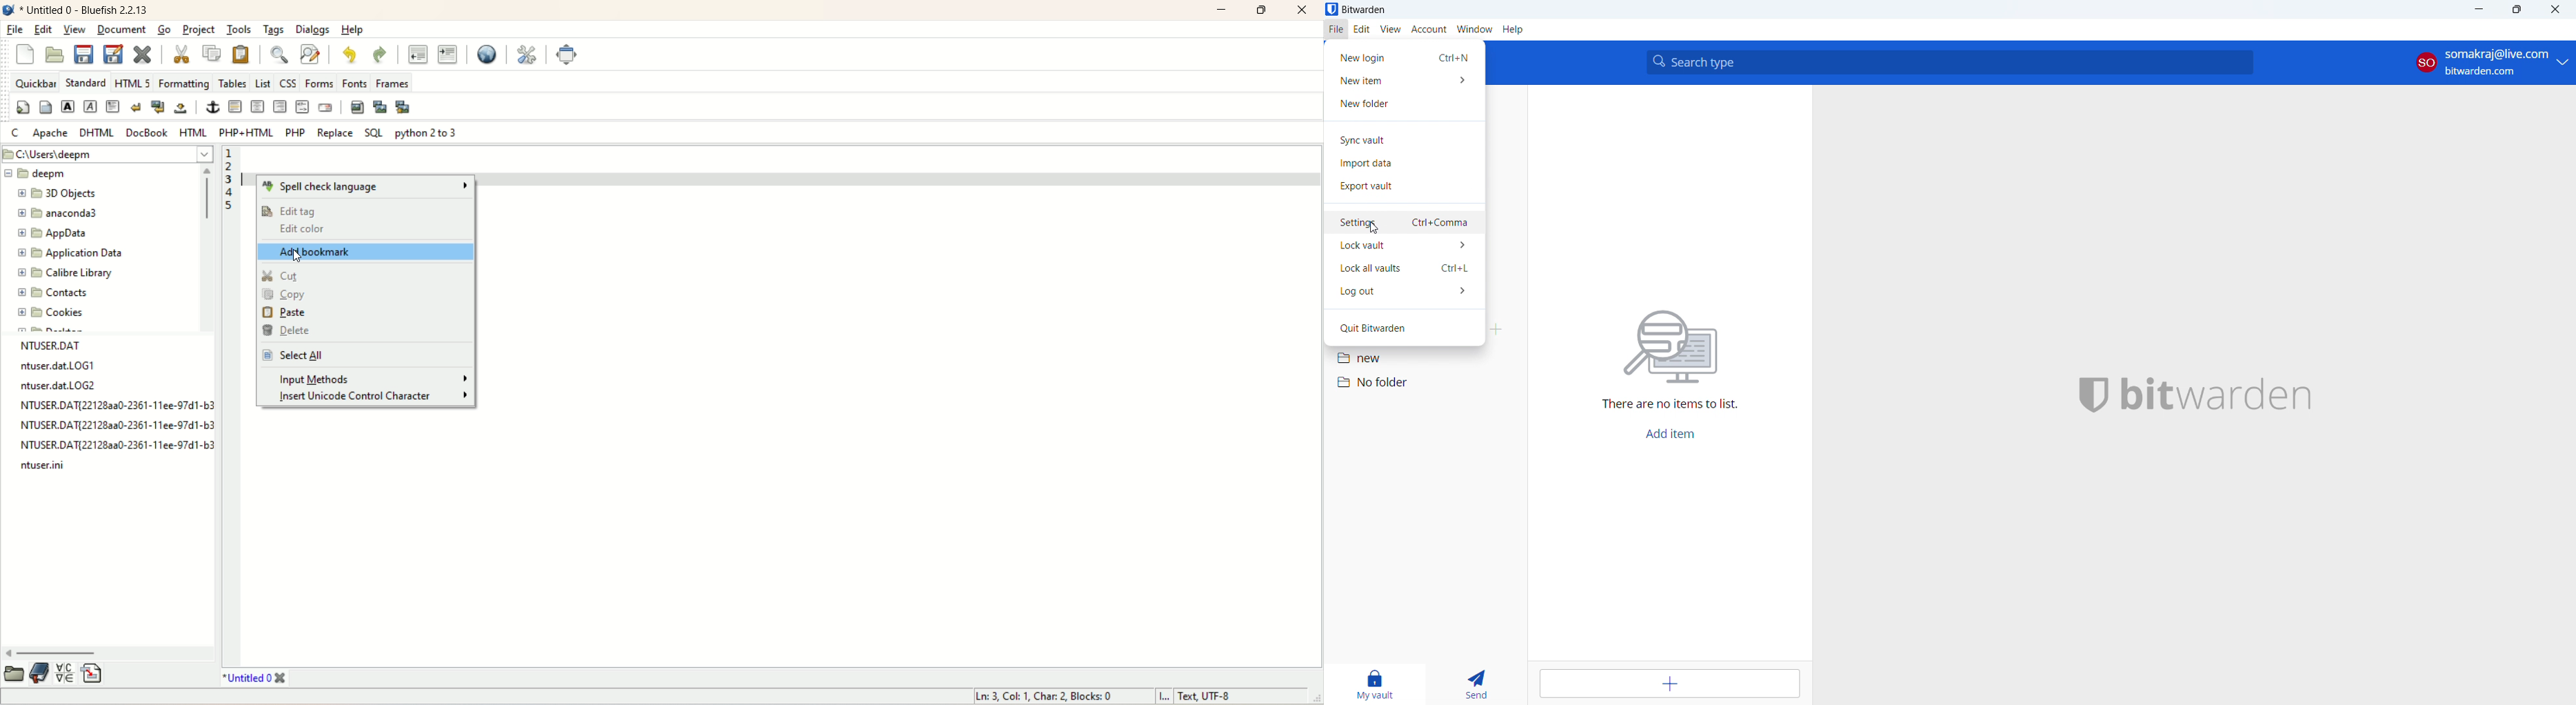 Image resolution: width=2576 pixels, height=728 pixels. Describe the element at coordinates (1404, 140) in the screenshot. I see `sync vault` at that location.